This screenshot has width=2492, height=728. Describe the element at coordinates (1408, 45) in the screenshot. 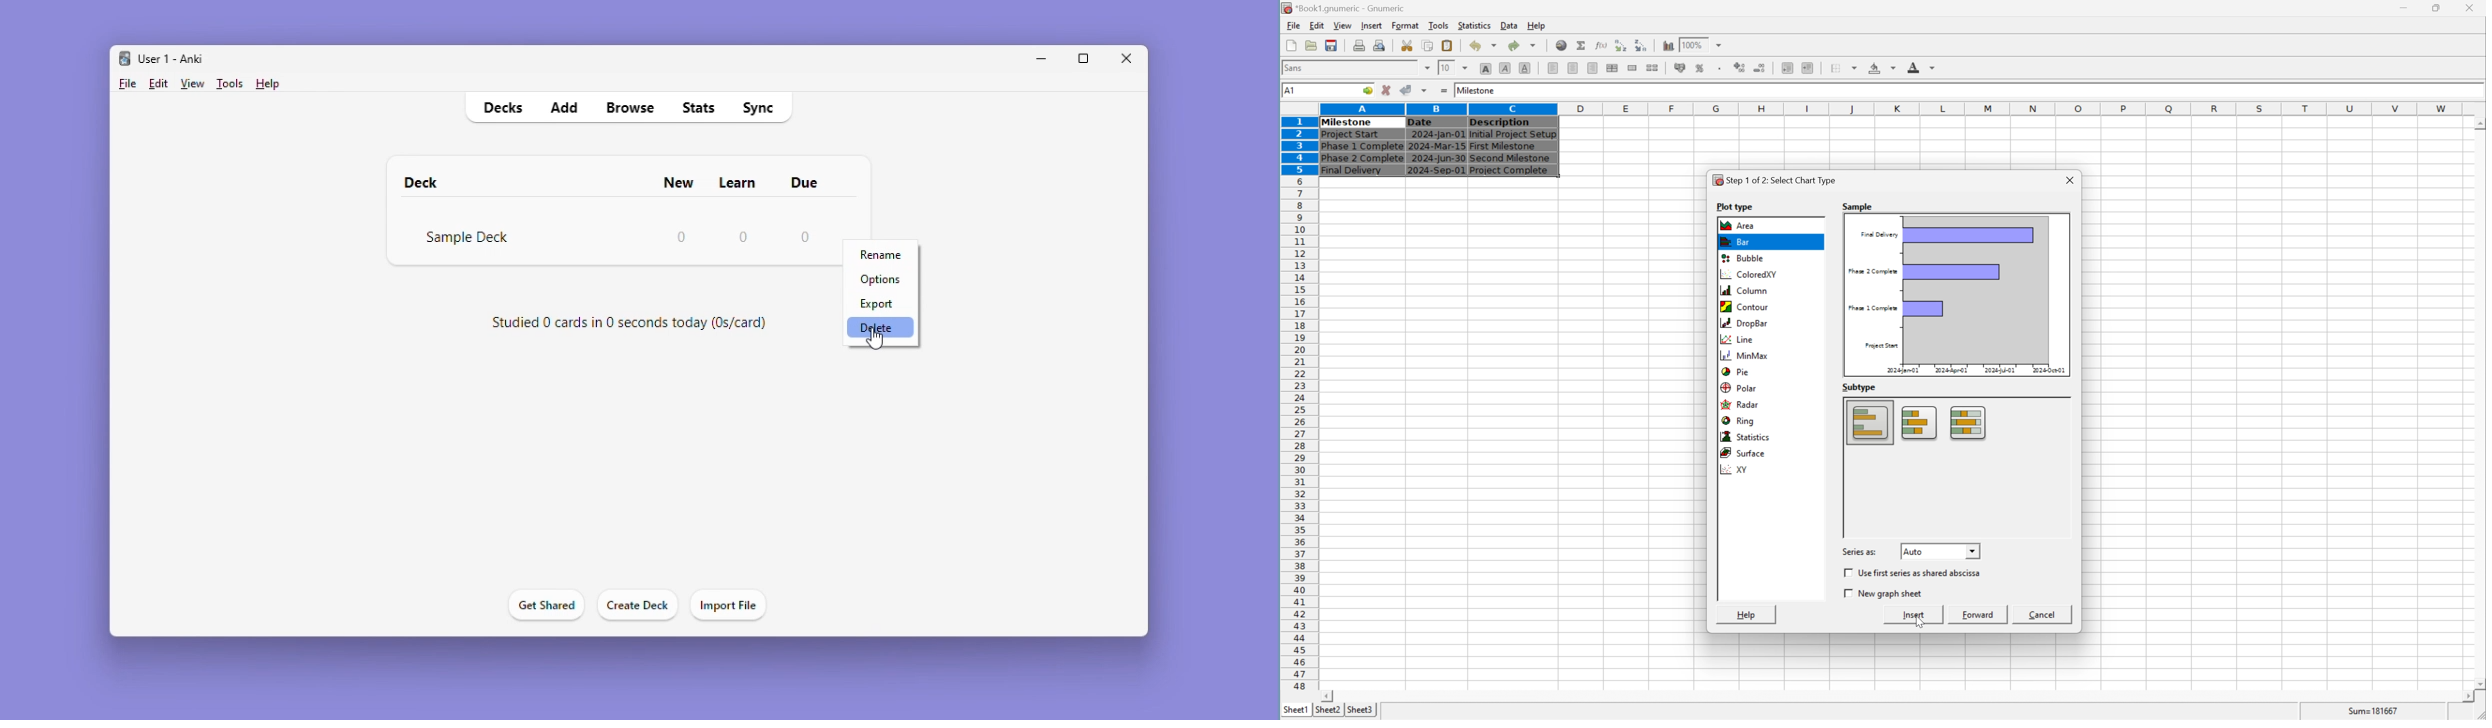

I see `cut` at that location.